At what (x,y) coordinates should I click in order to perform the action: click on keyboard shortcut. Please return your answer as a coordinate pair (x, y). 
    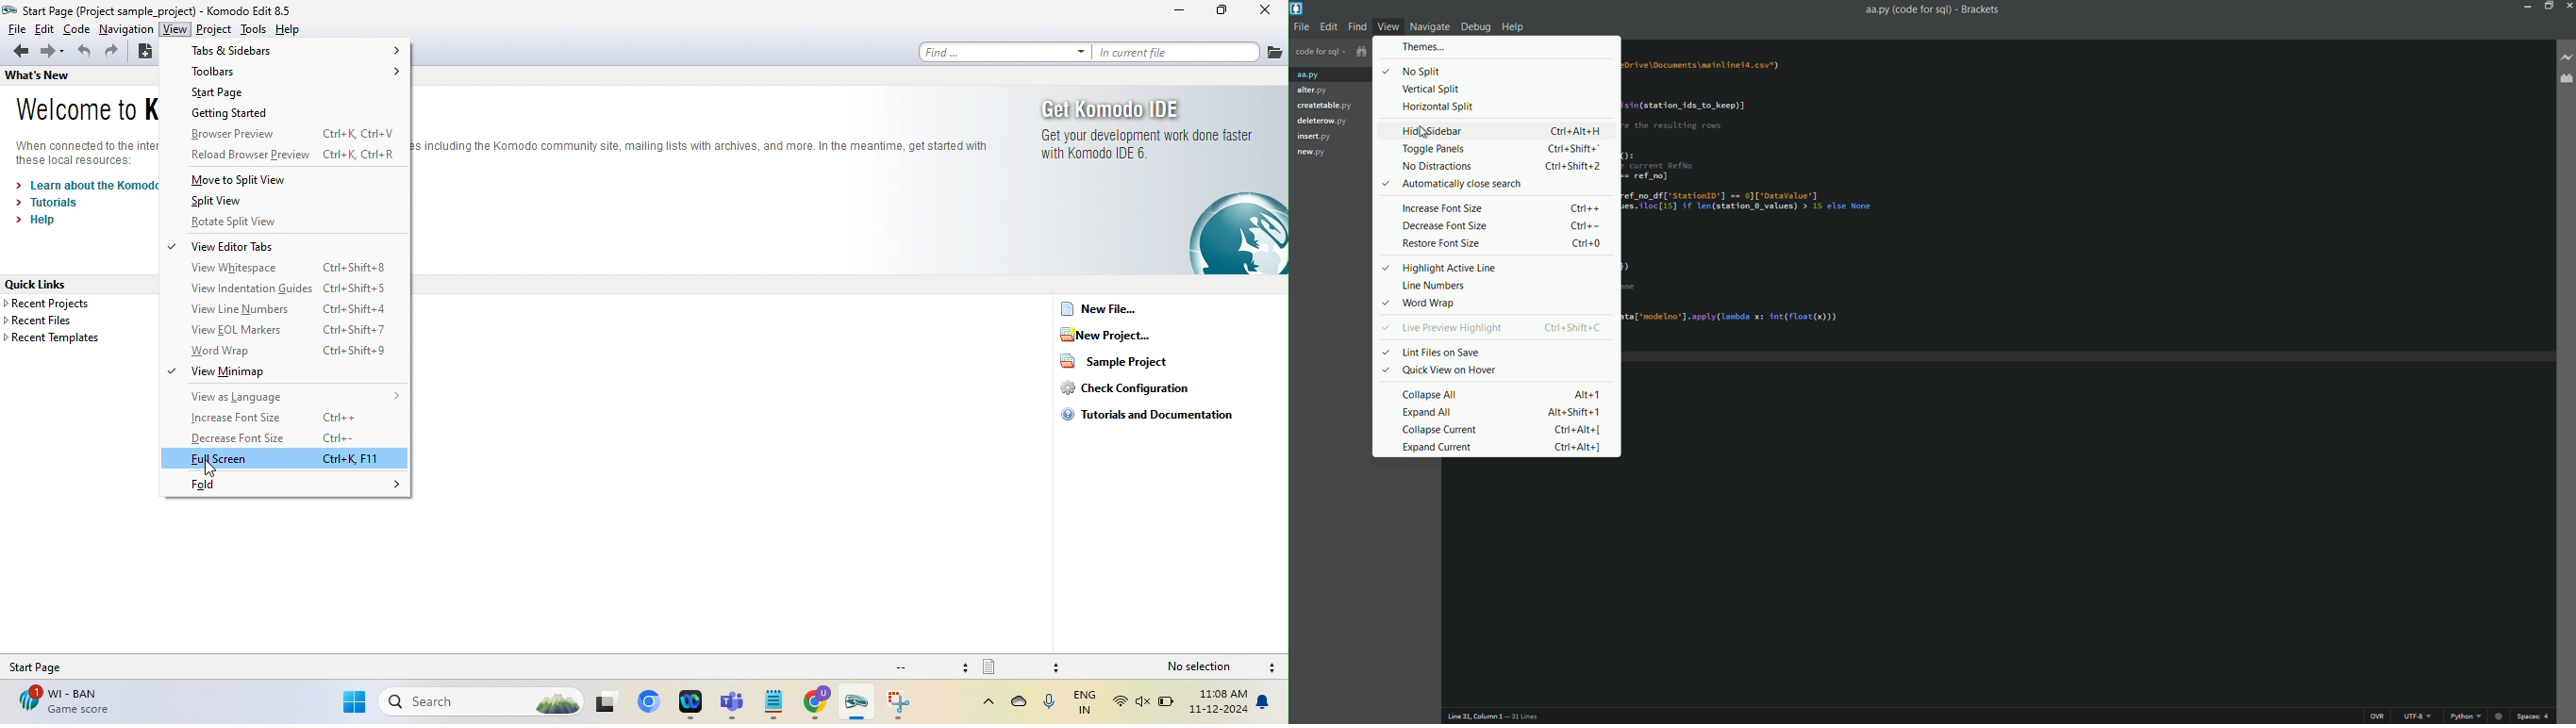
    Looking at the image, I should click on (1576, 430).